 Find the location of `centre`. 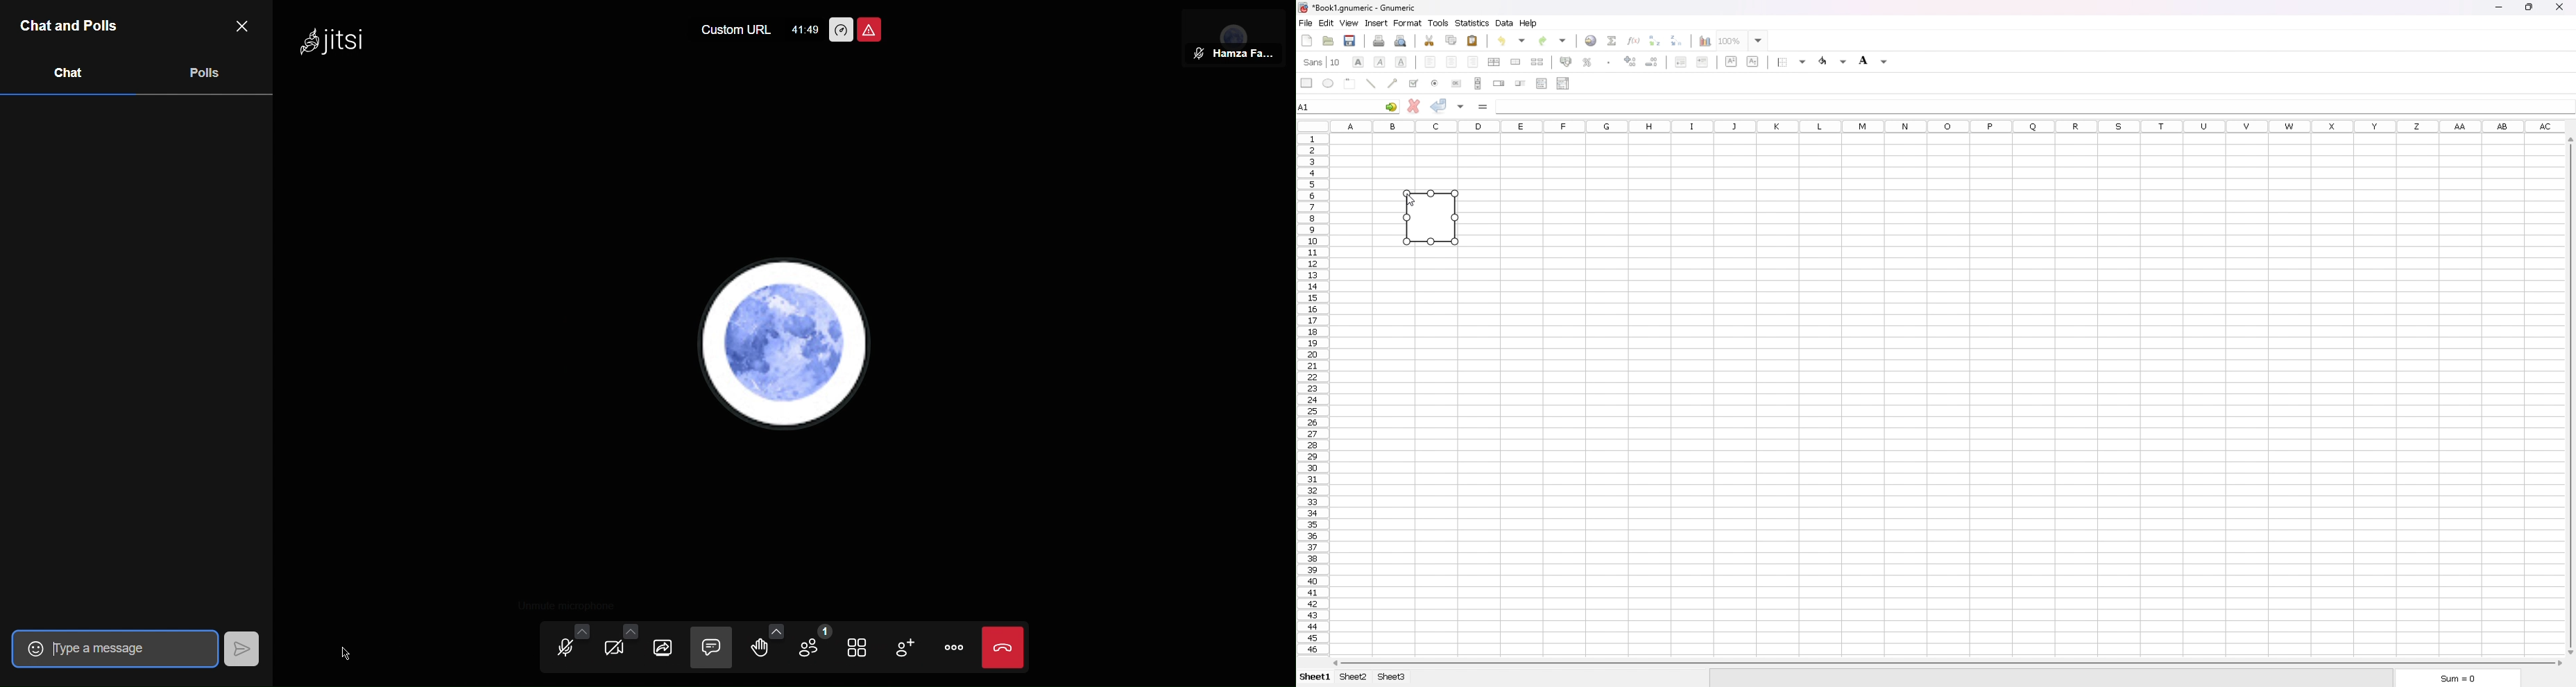

centre is located at coordinates (1451, 61).